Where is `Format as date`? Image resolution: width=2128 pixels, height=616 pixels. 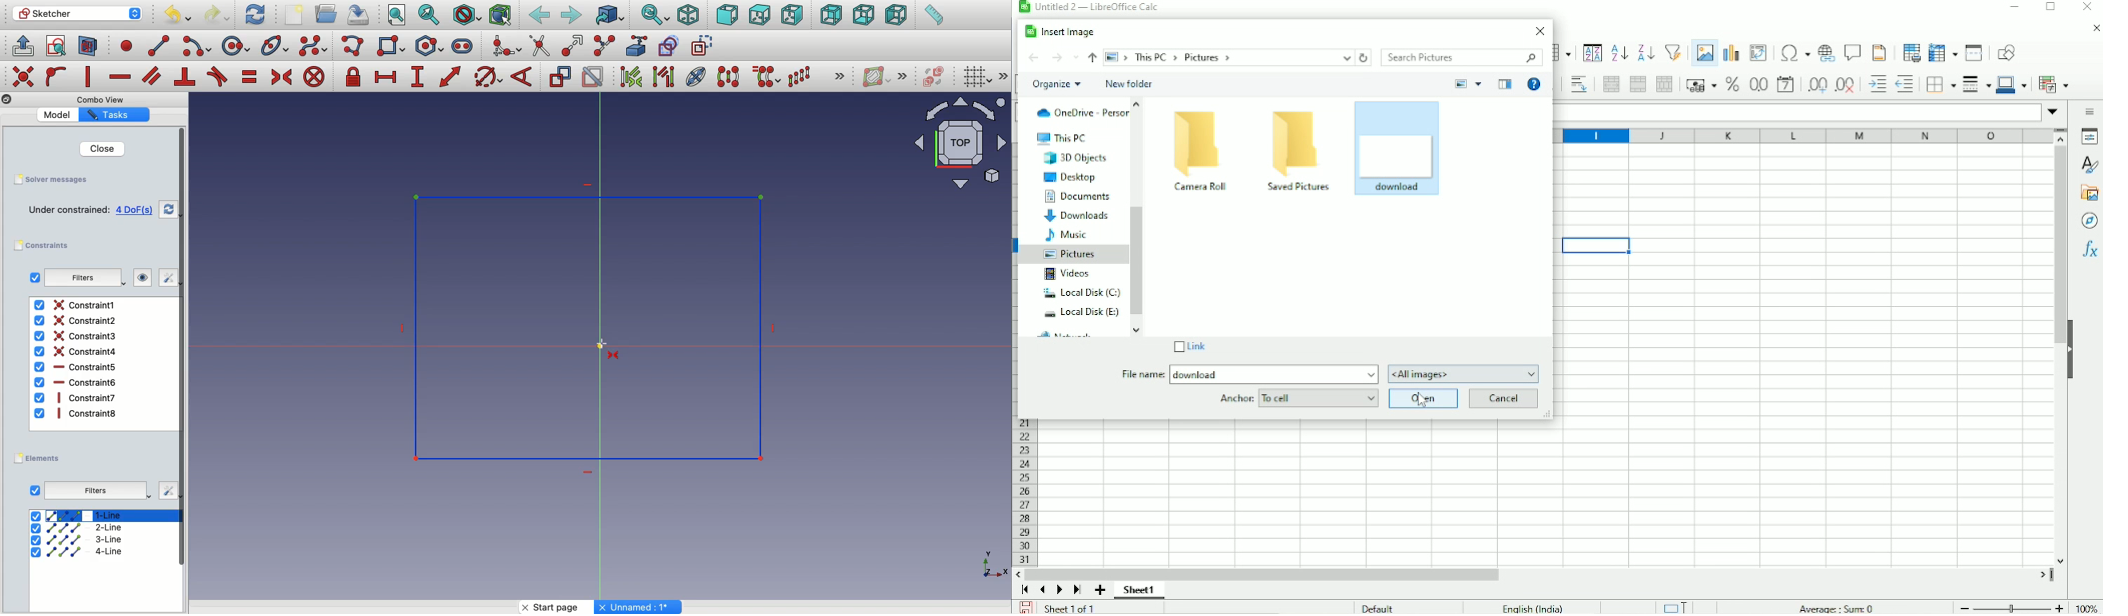
Format as date is located at coordinates (1785, 85).